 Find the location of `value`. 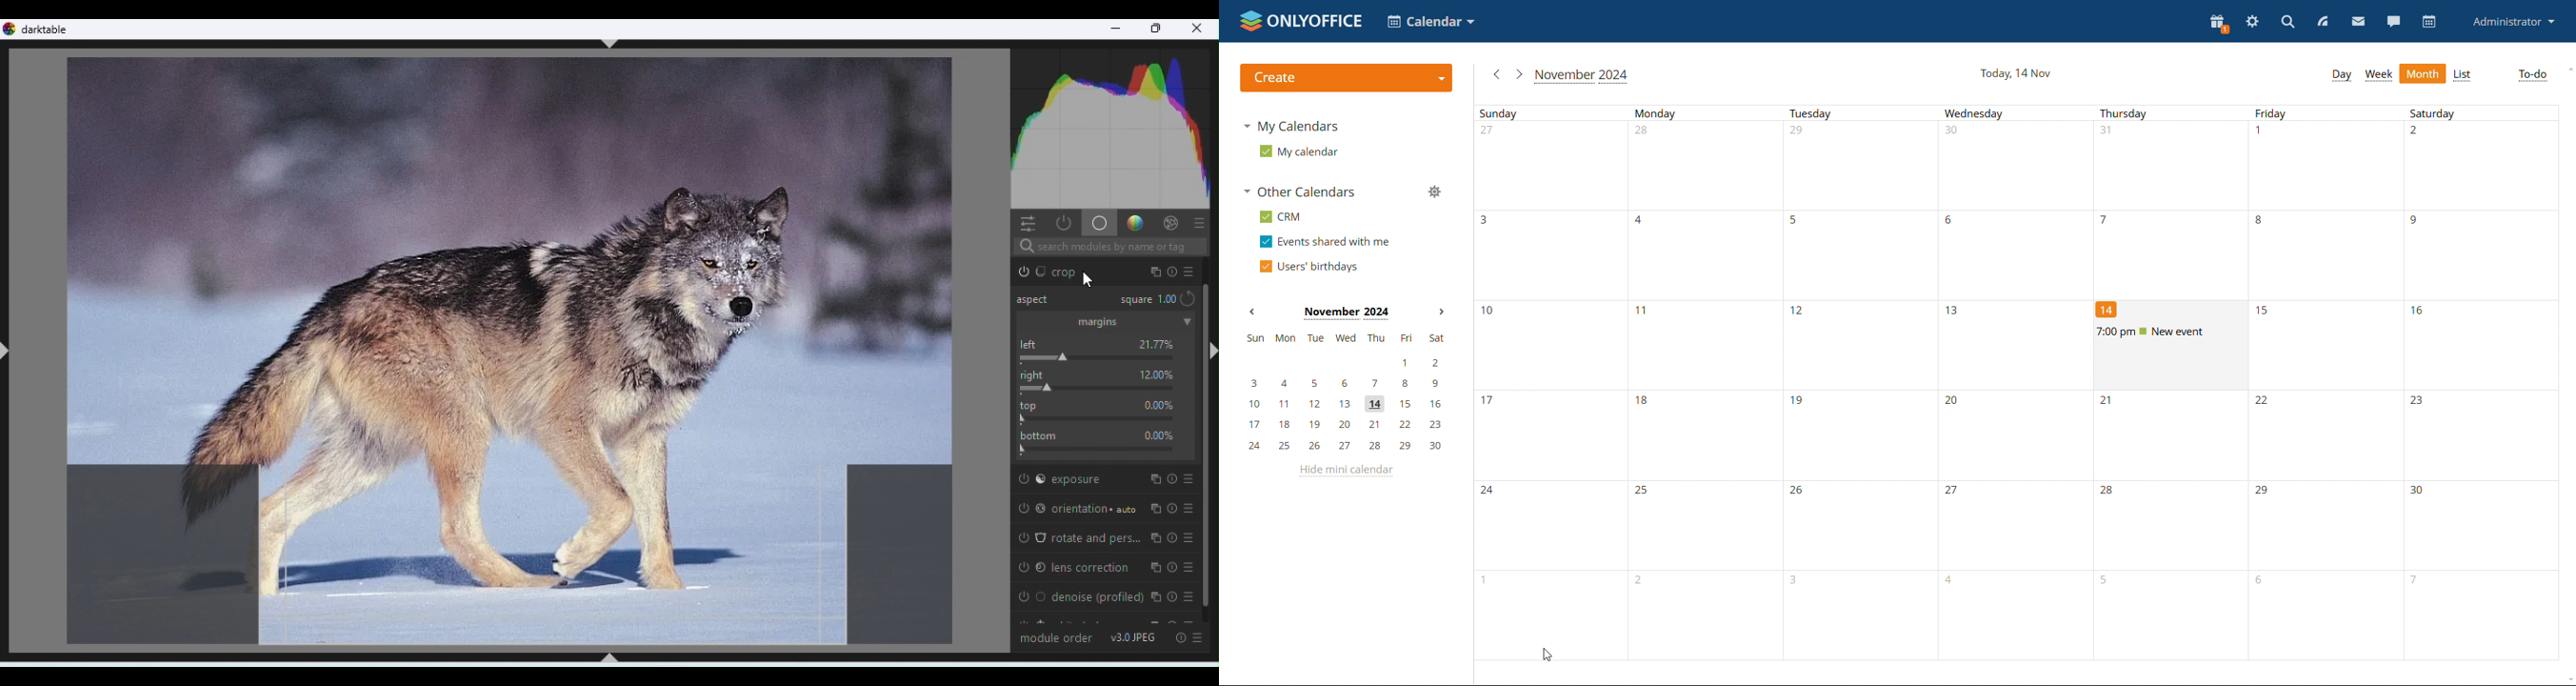

value is located at coordinates (1159, 405).